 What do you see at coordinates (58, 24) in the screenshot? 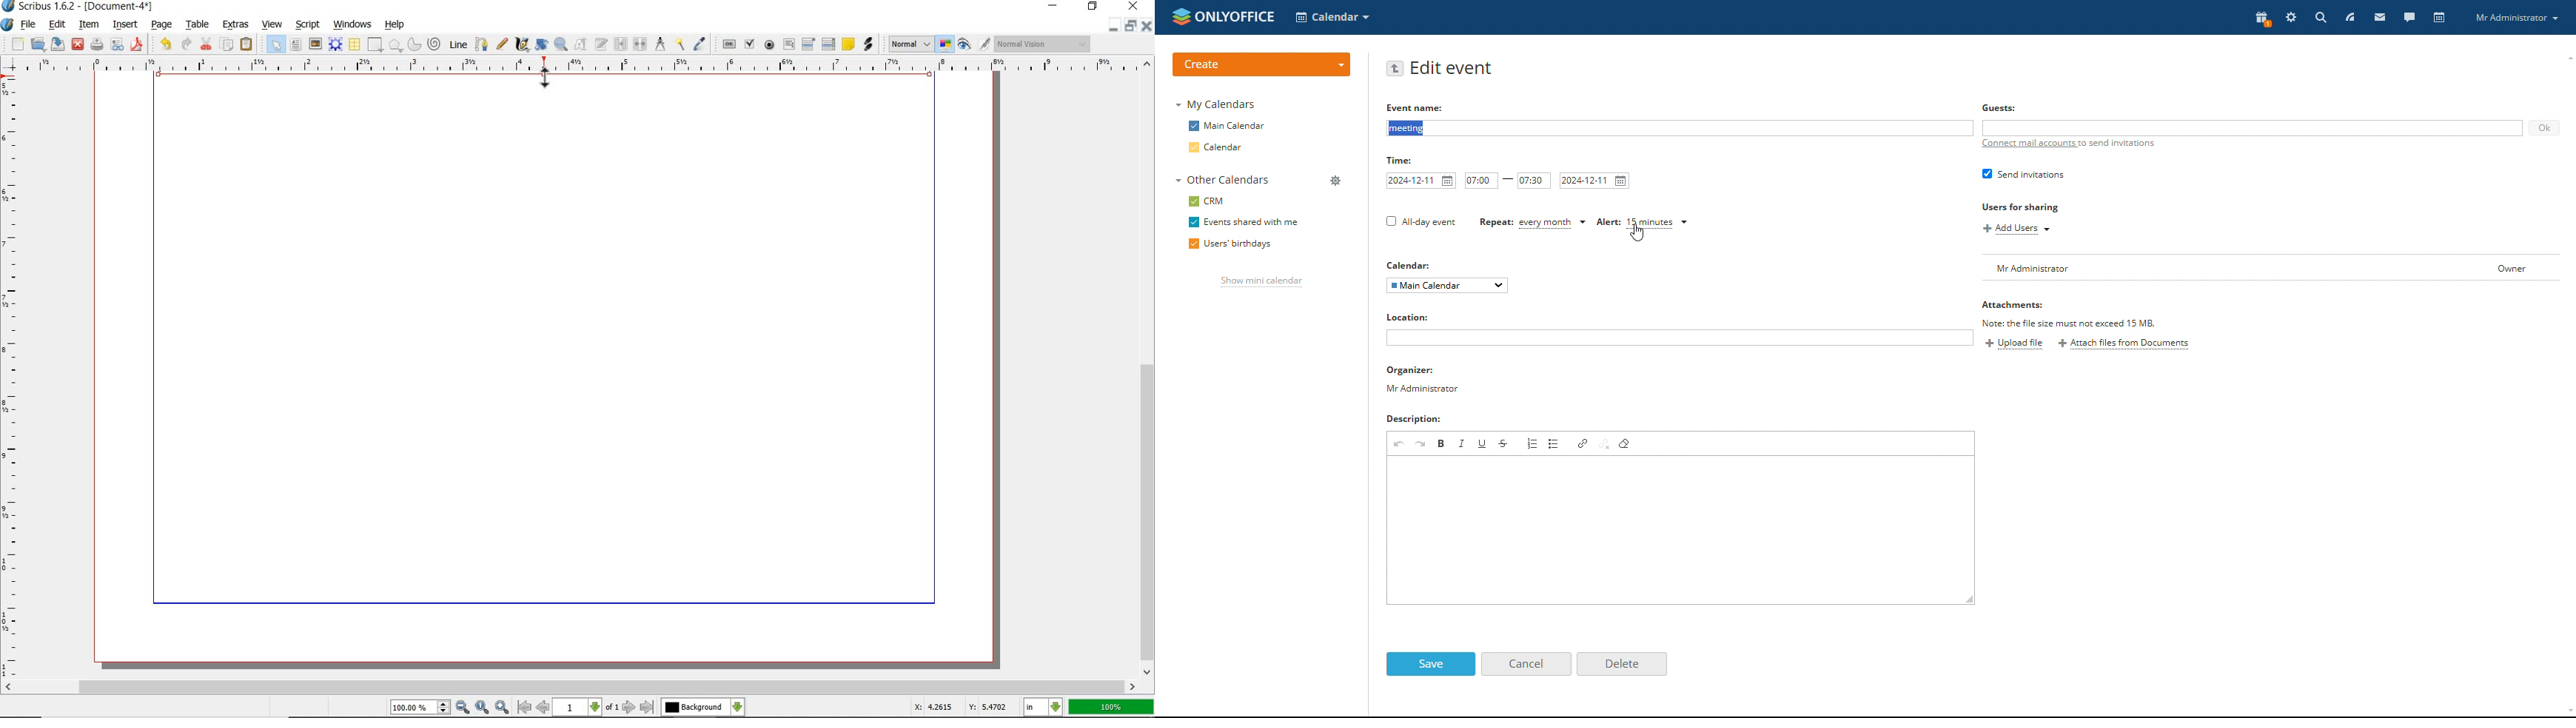
I see `edit` at bounding box center [58, 24].